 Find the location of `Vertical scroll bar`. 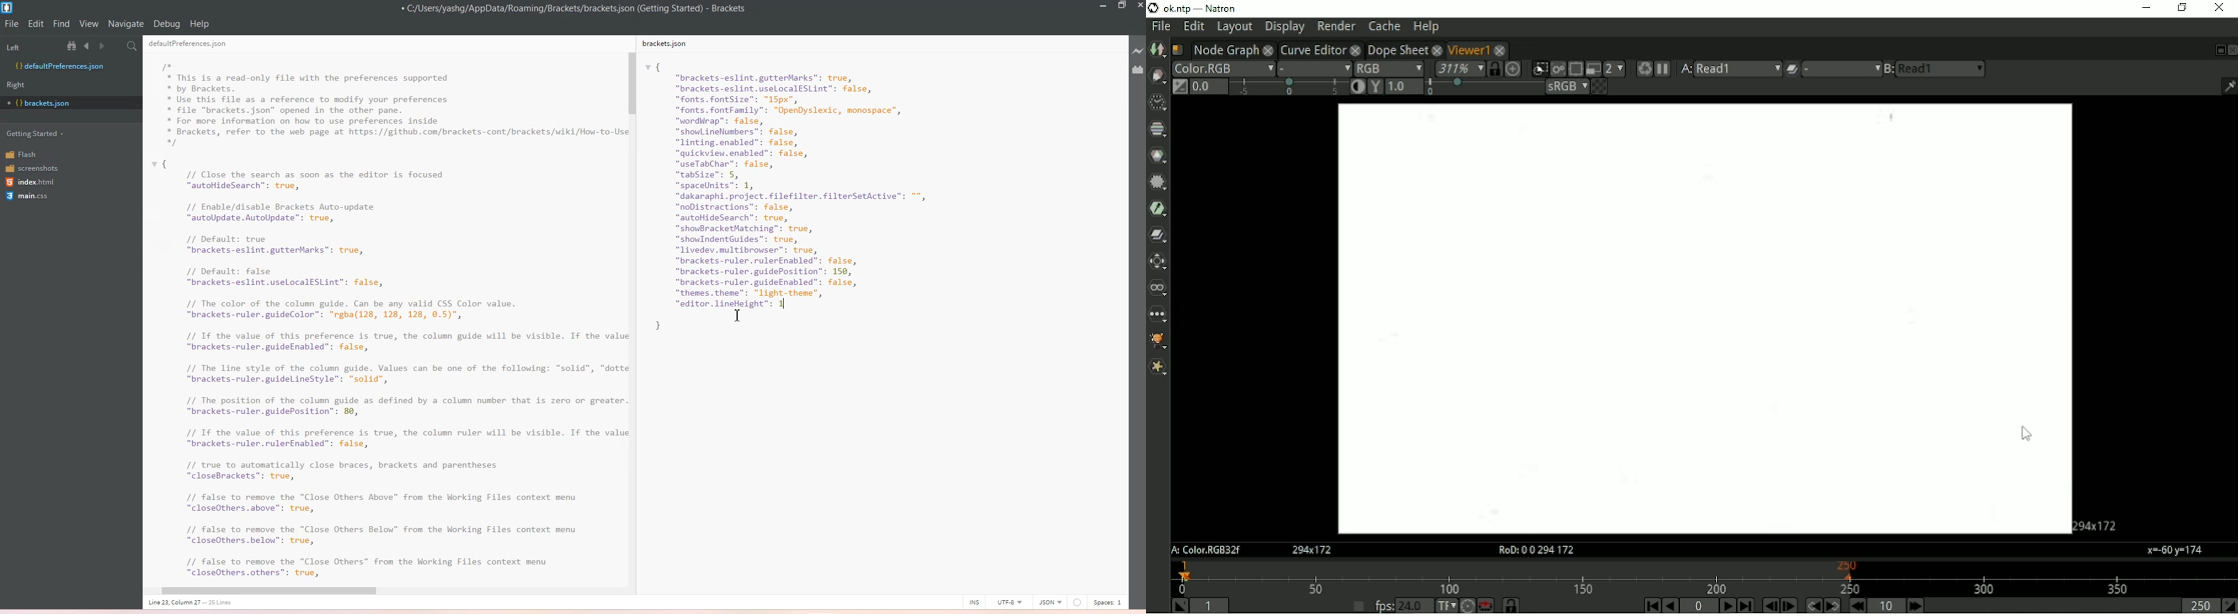

Vertical scroll bar is located at coordinates (631, 305).